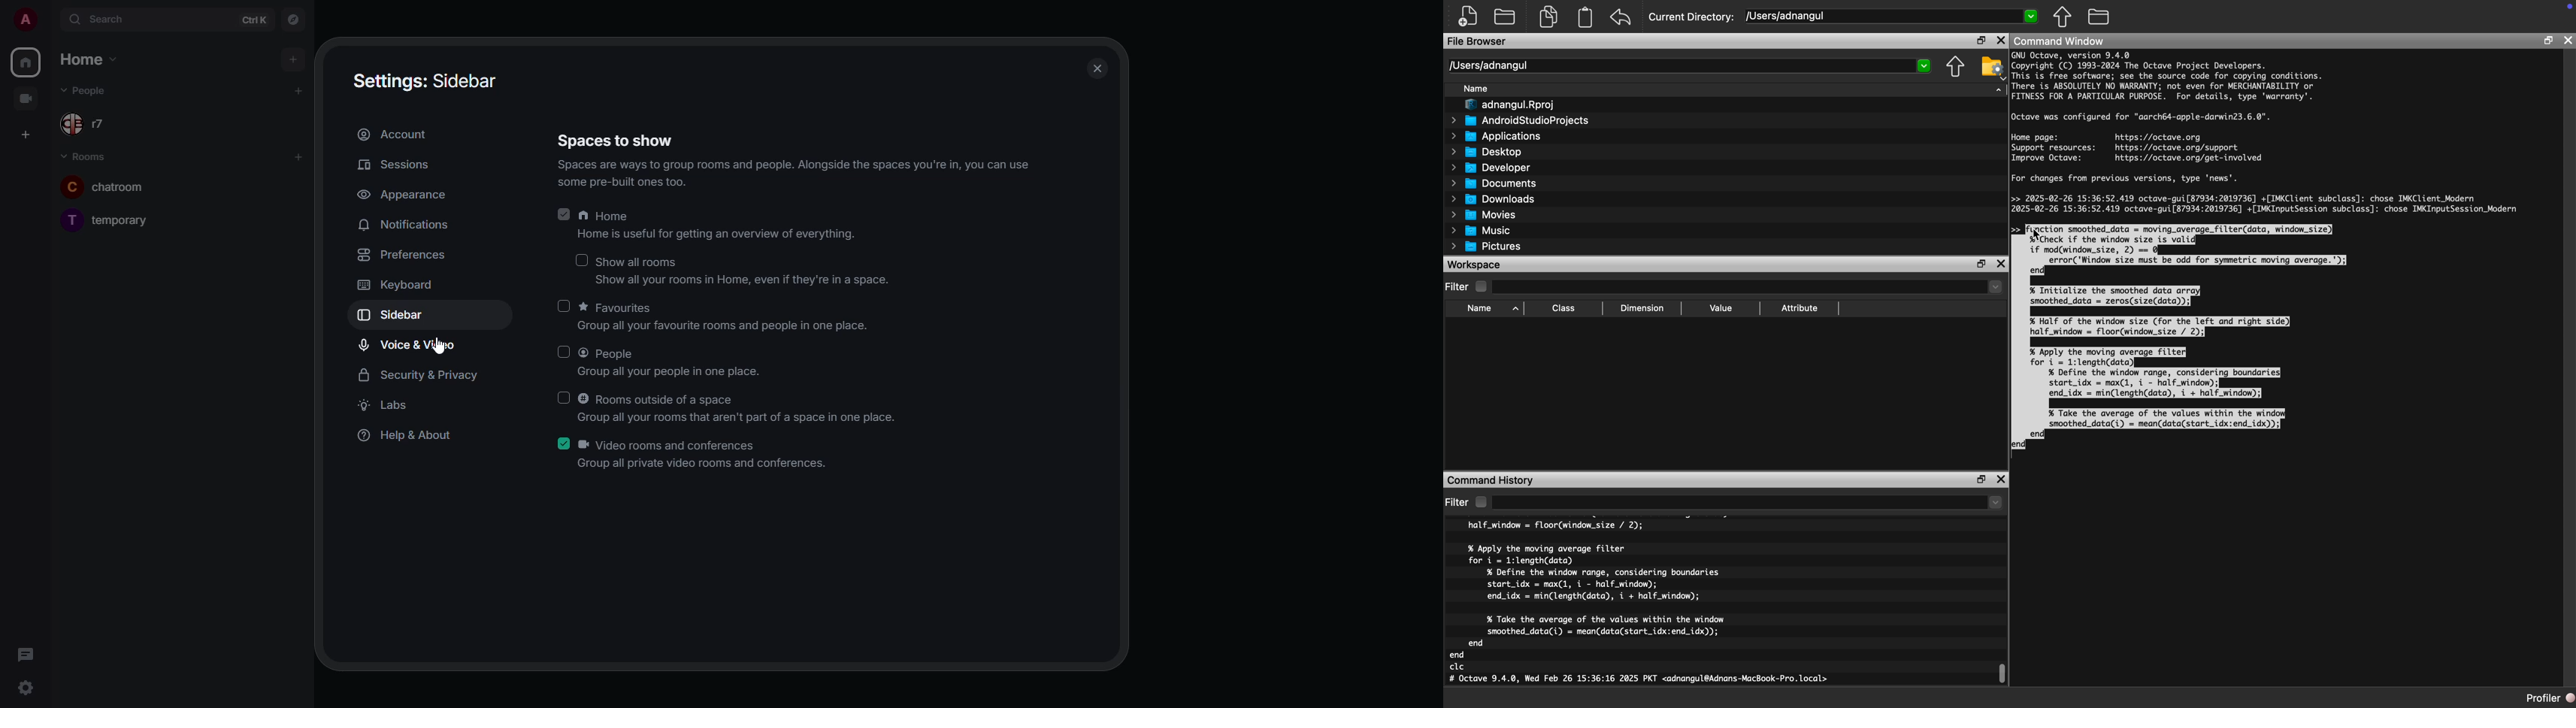 The width and height of the screenshot is (2576, 728). Describe the element at coordinates (2000, 41) in the screenshot. I see `Close` at that location.